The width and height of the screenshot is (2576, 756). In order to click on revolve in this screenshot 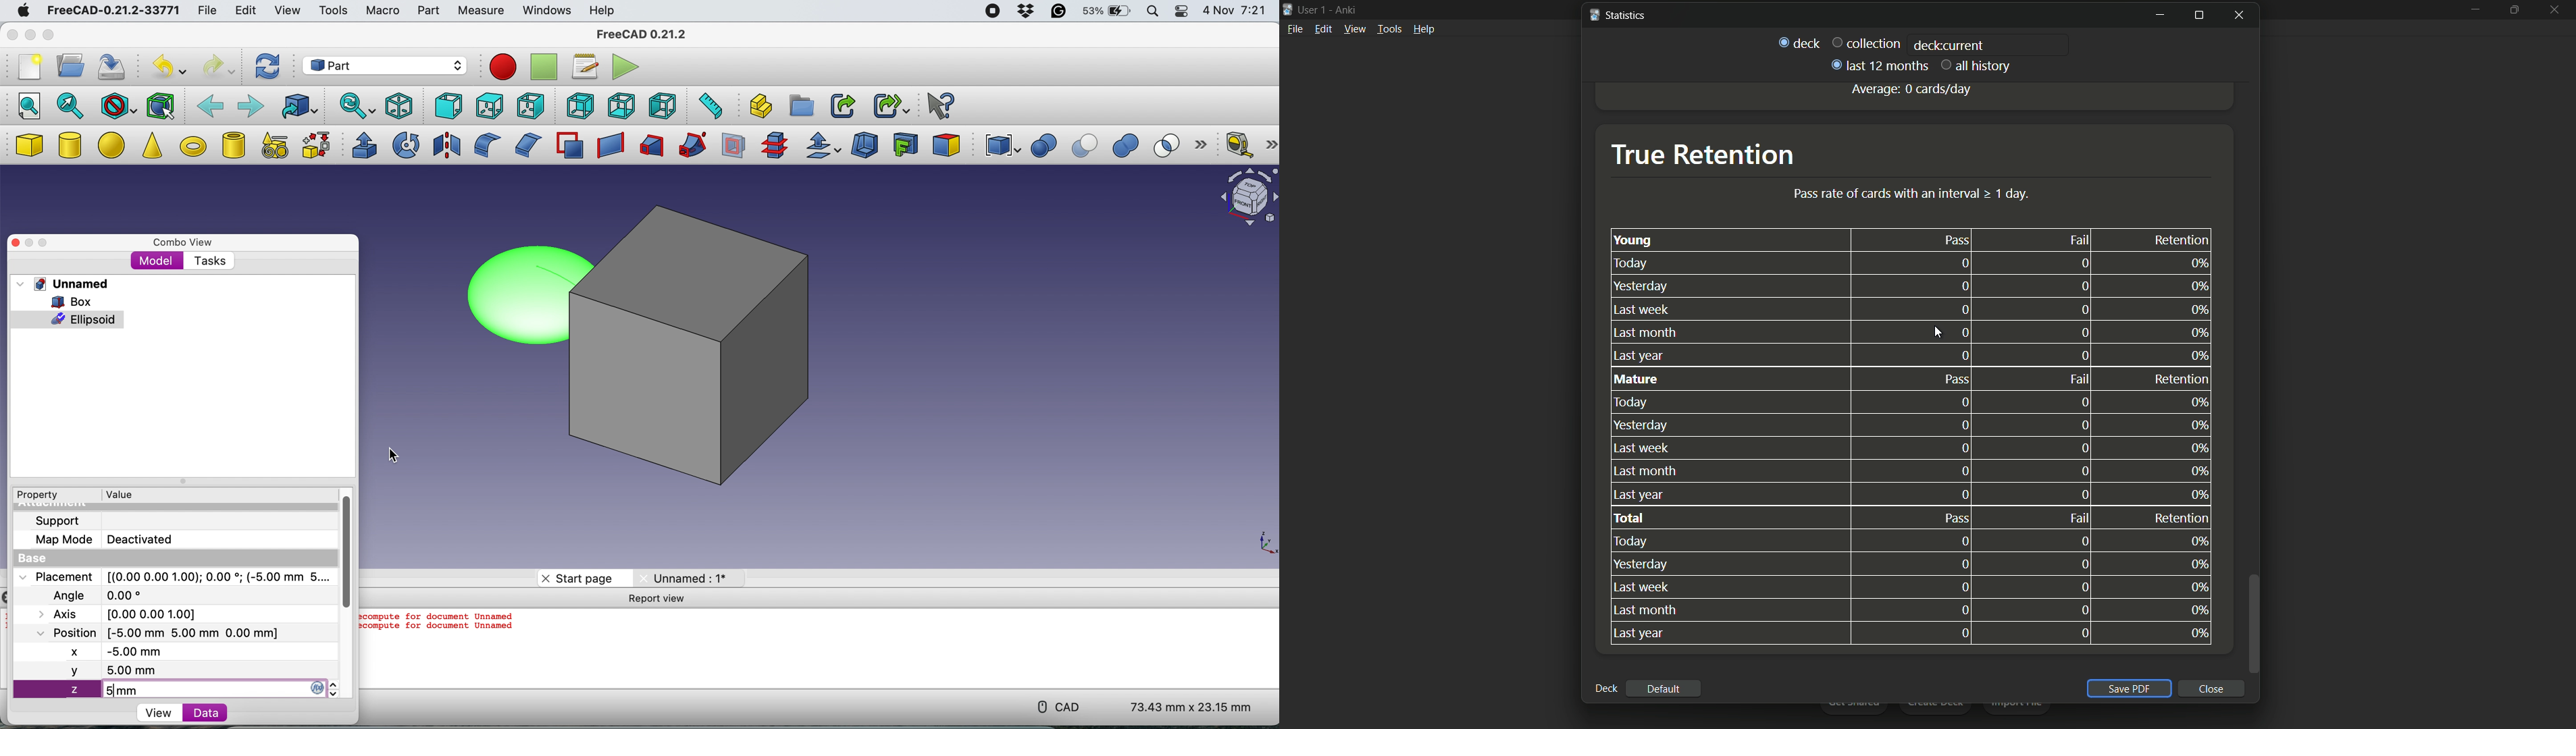, I will do `click(407, 144)`.